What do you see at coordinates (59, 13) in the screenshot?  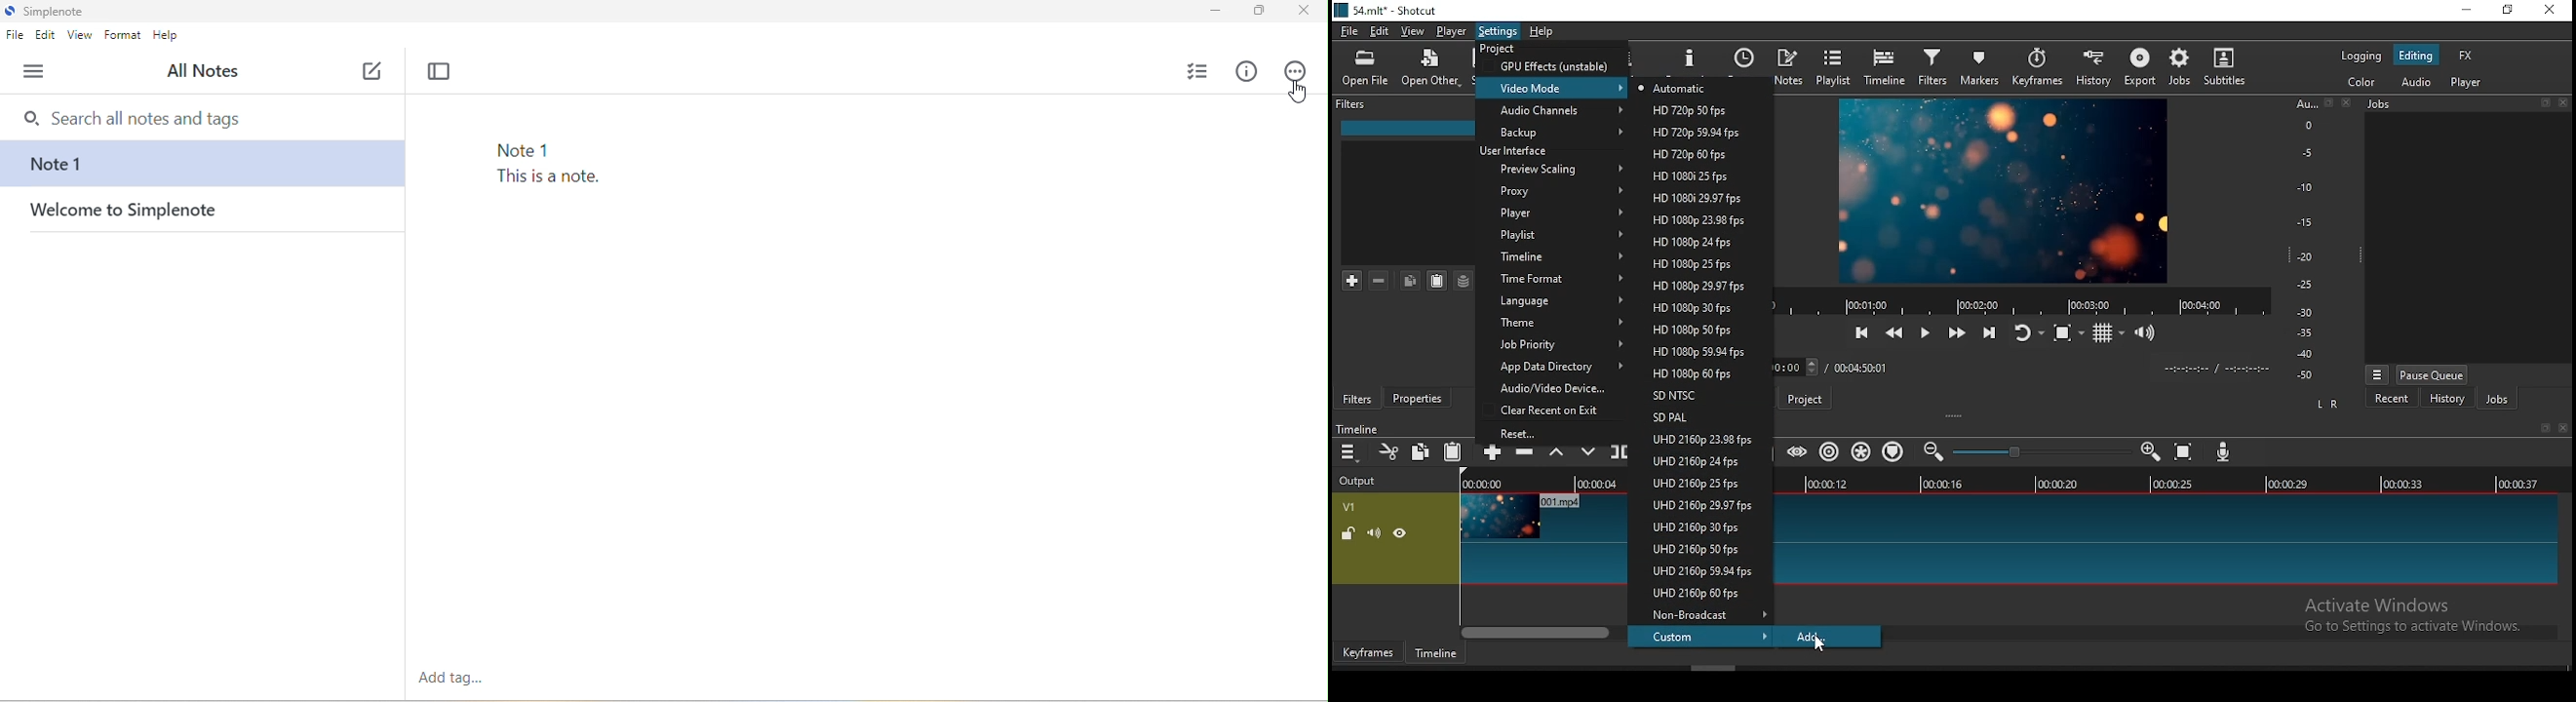 I see `simplenote` at bounding box center [59, 13].